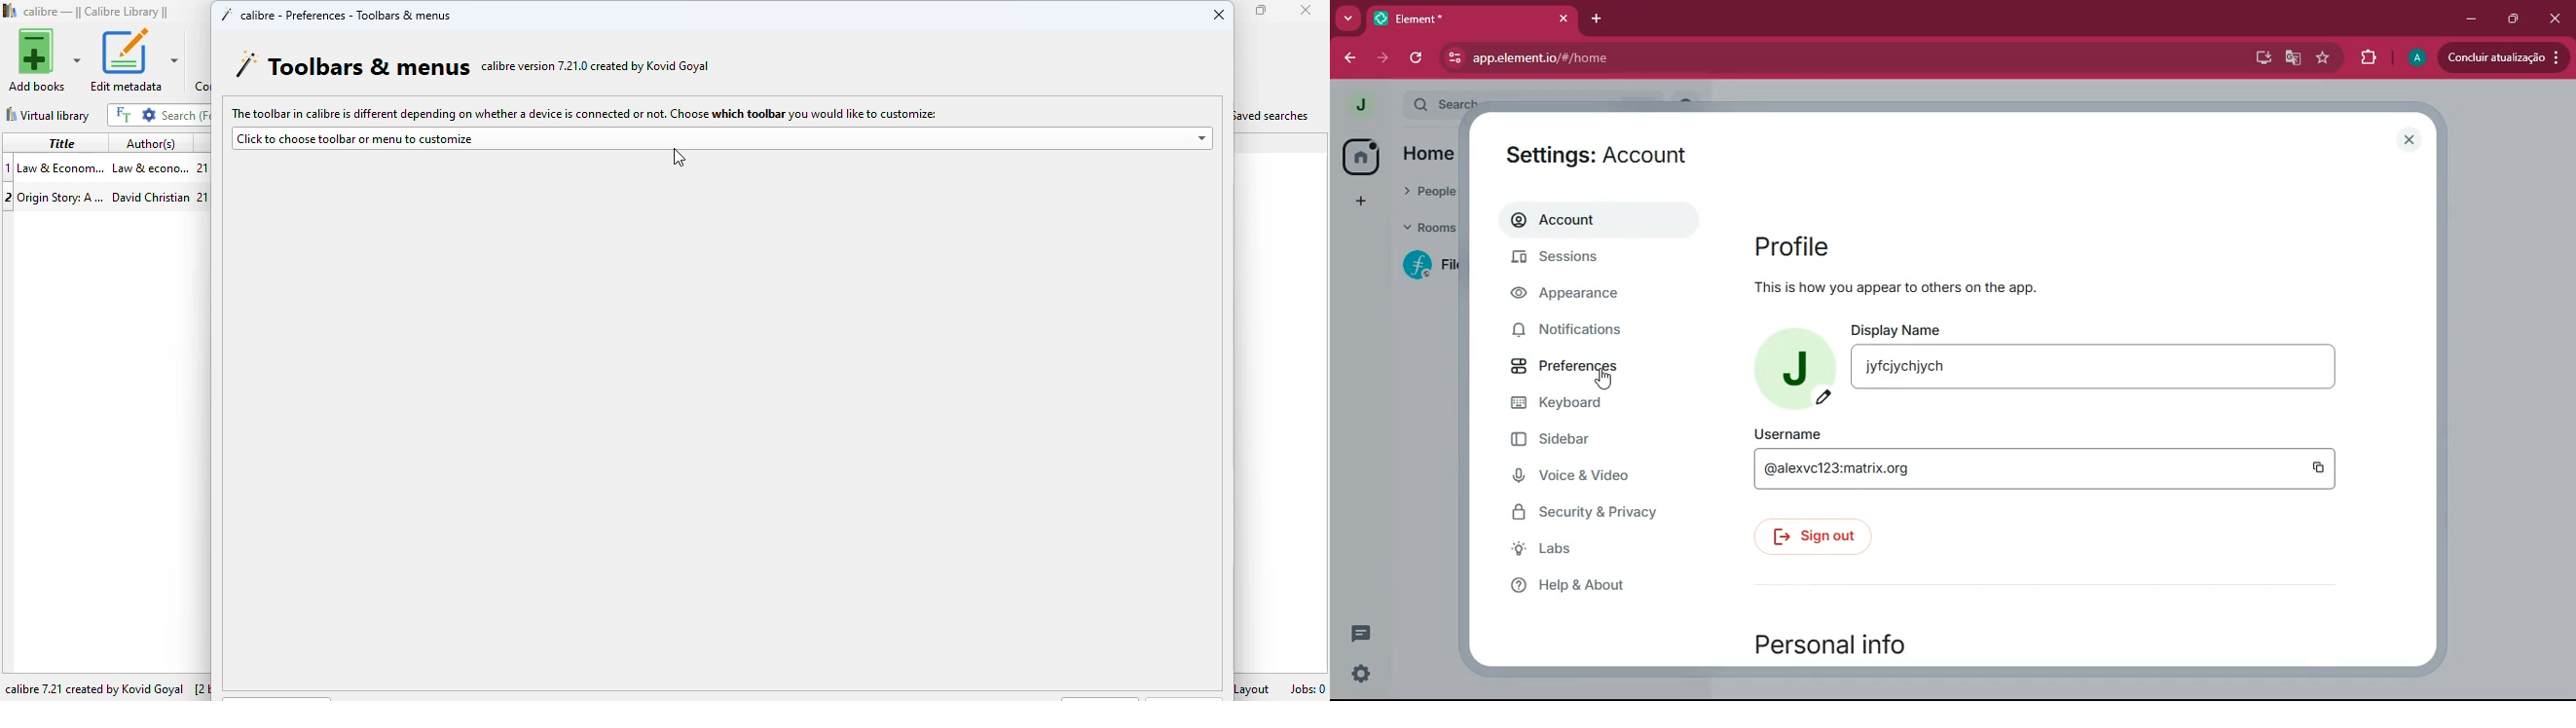 The width and height of the screenshot is (2576, 728). What do you see at coordinates (1601, 19) in the screenshot?
I see `add tab` at bounding box center [1601, 19].